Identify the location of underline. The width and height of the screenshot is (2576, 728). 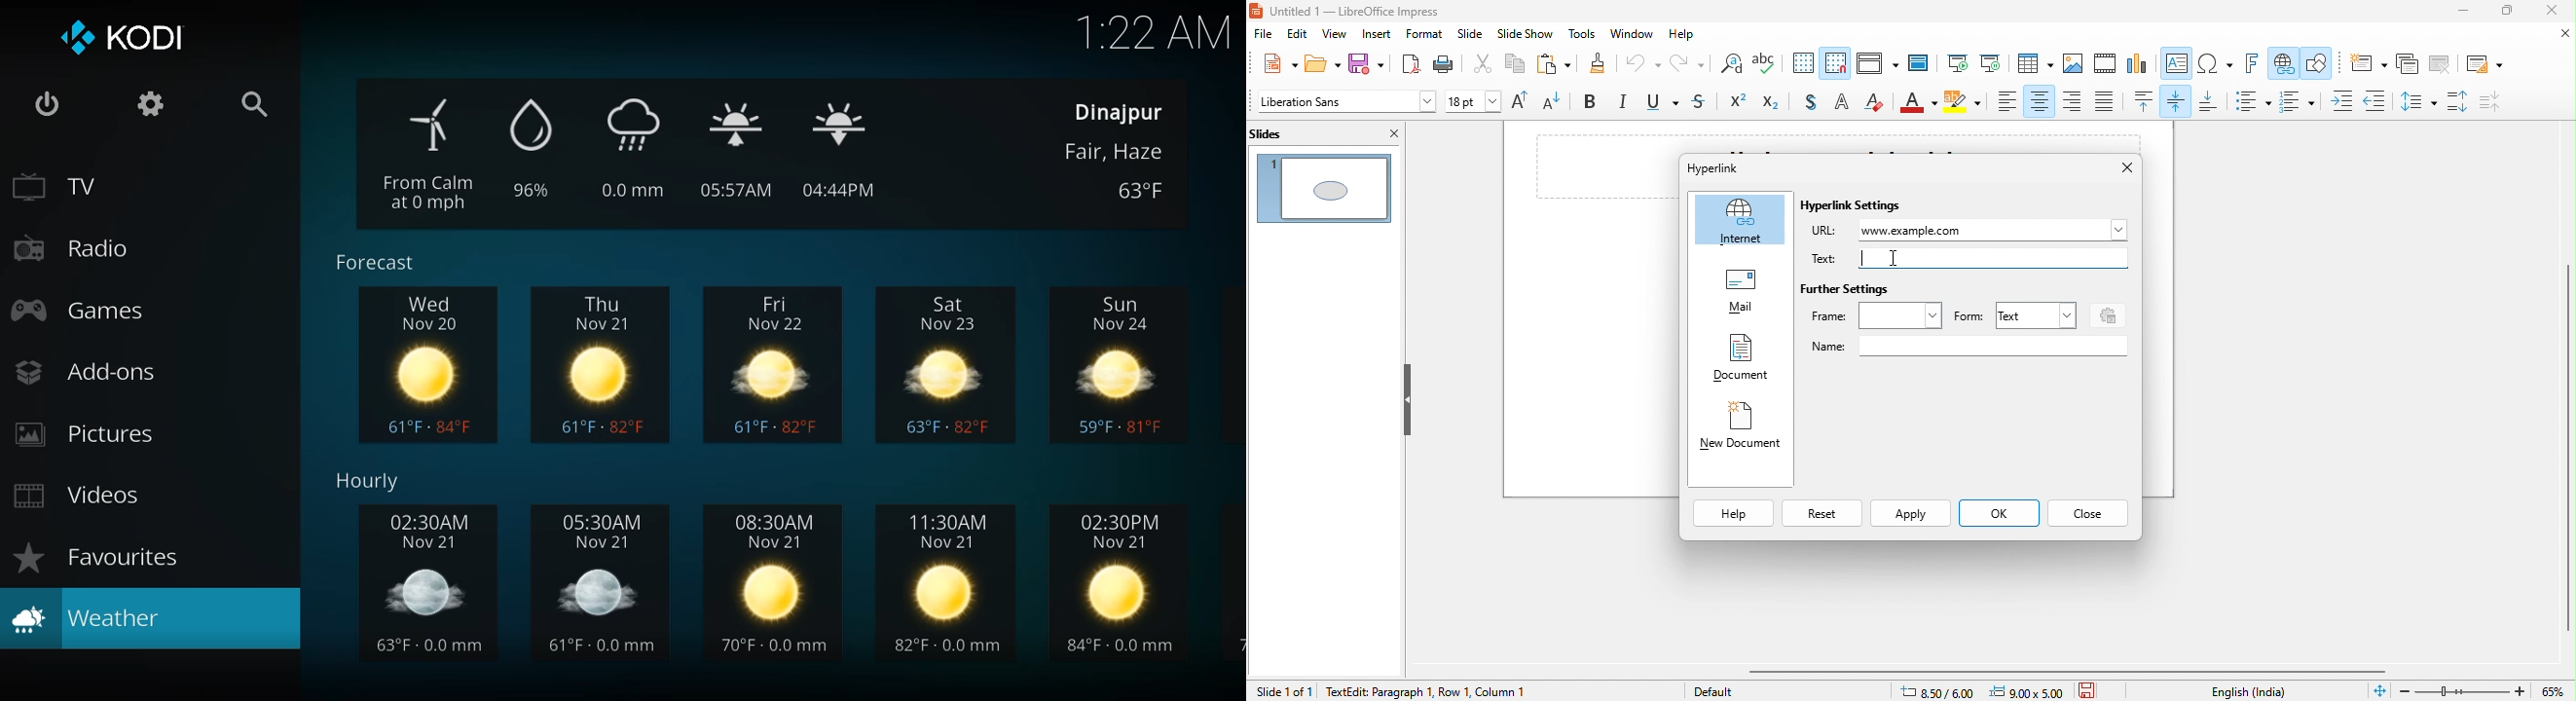
(1665, 104).